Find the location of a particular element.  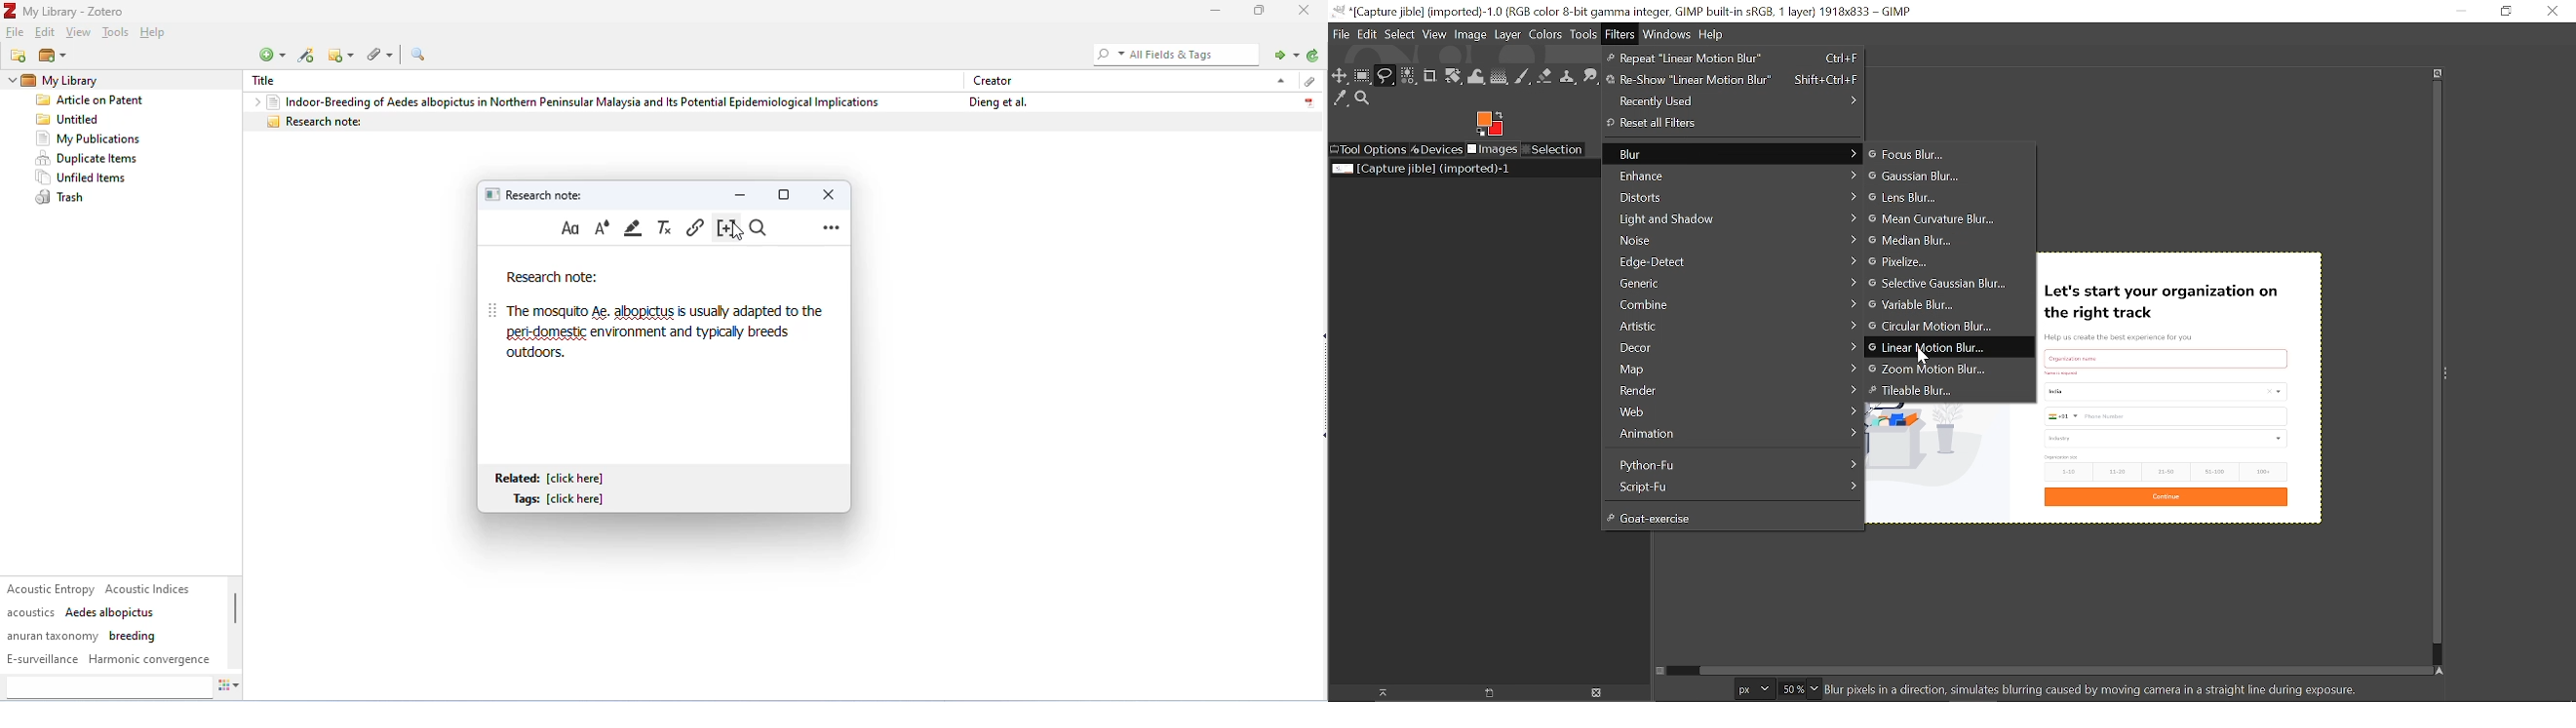

Sidebar menu is located at coordinates (2450, 371).